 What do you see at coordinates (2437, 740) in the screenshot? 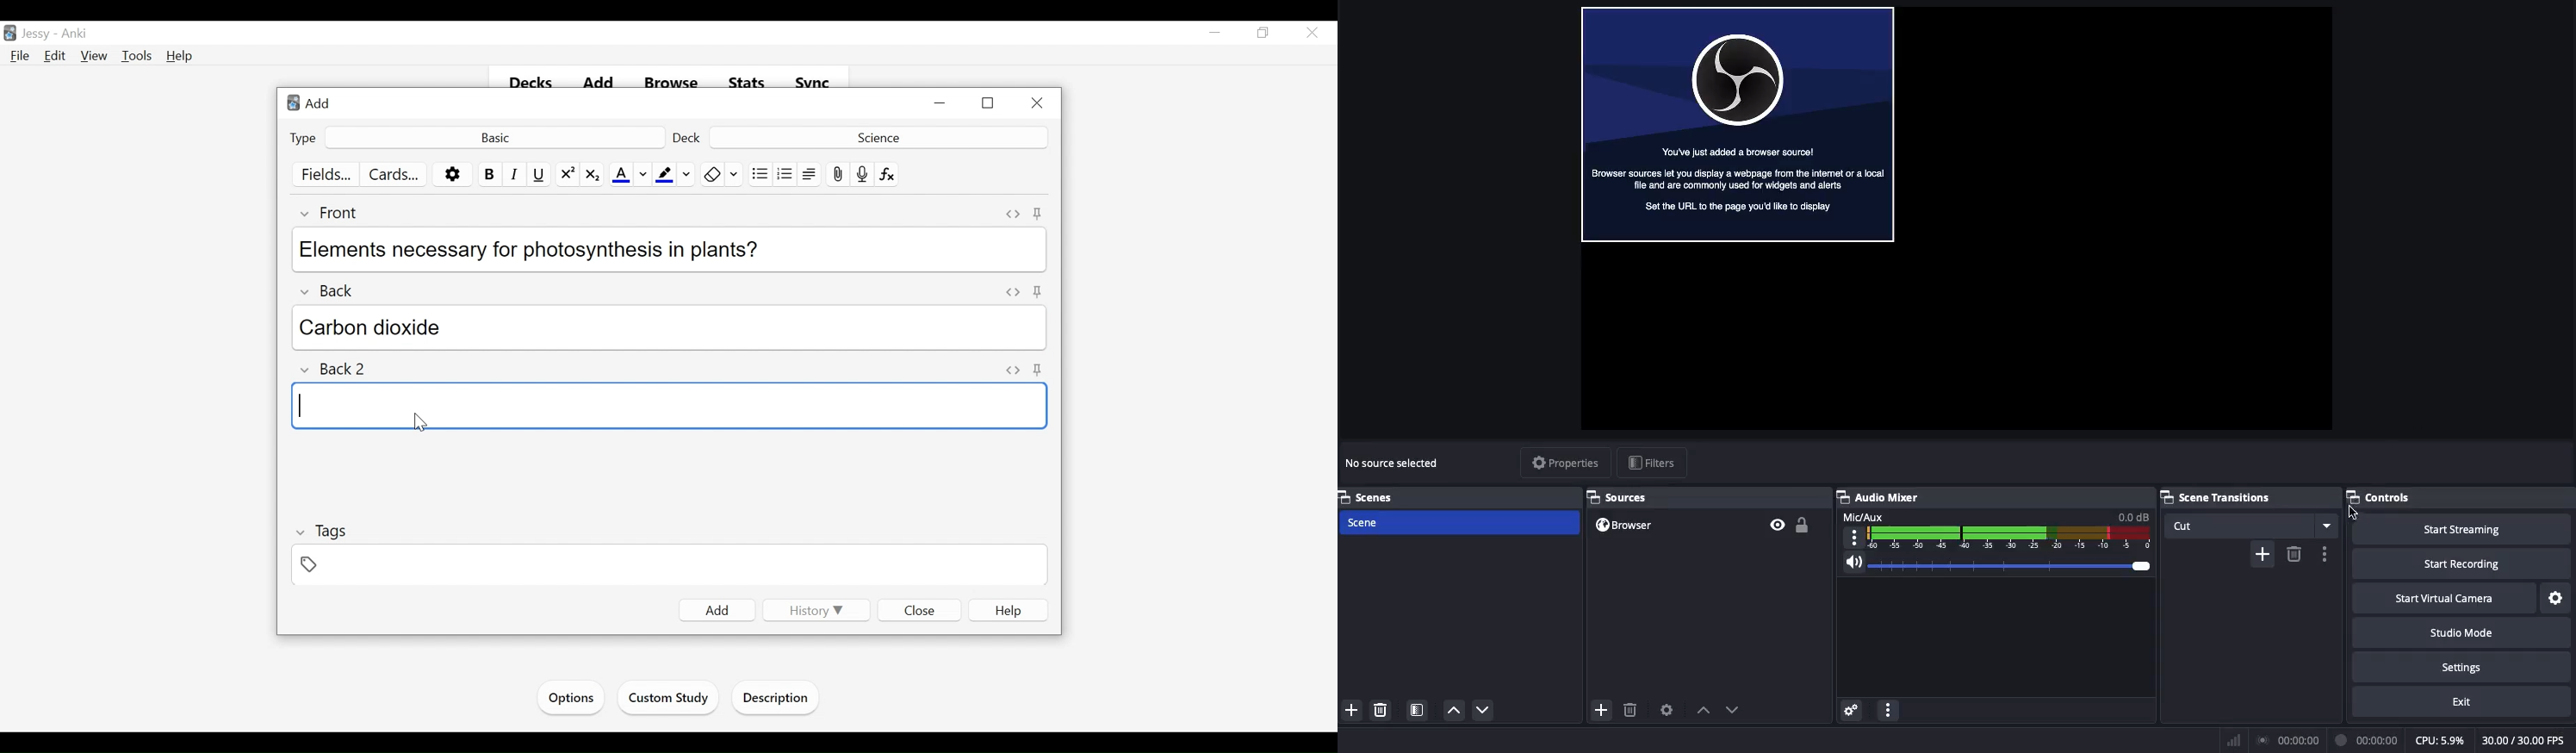
I see `CPU` at bounding box center [2437, 740].